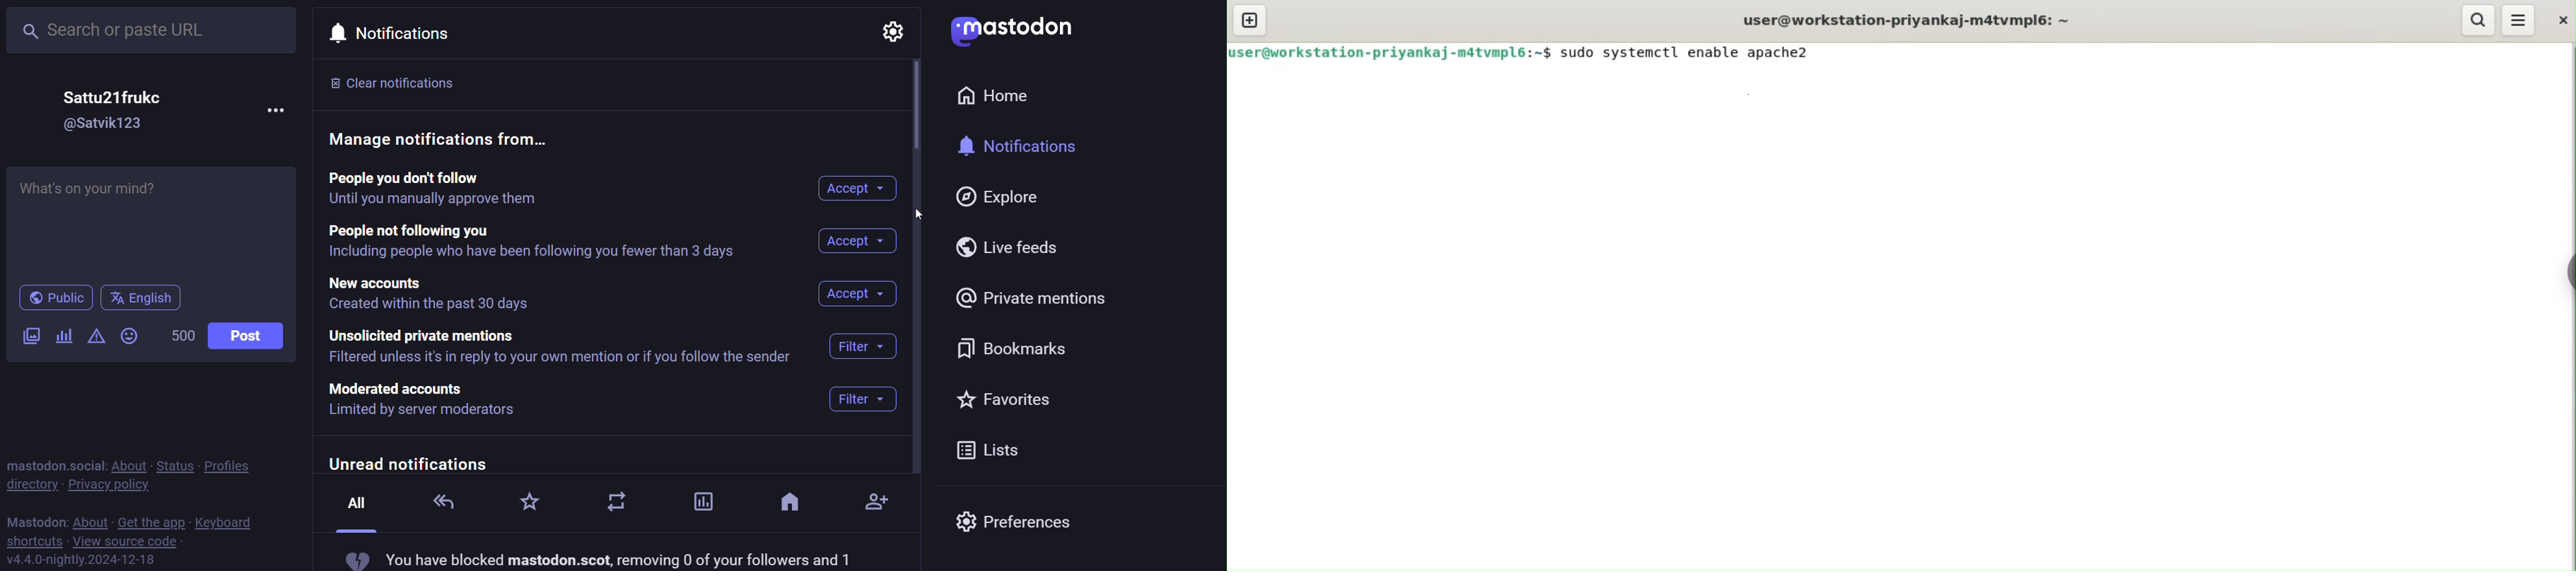 The height and width of the screenshot is (588, 2576). I want to click on poll, so click(63, 337).